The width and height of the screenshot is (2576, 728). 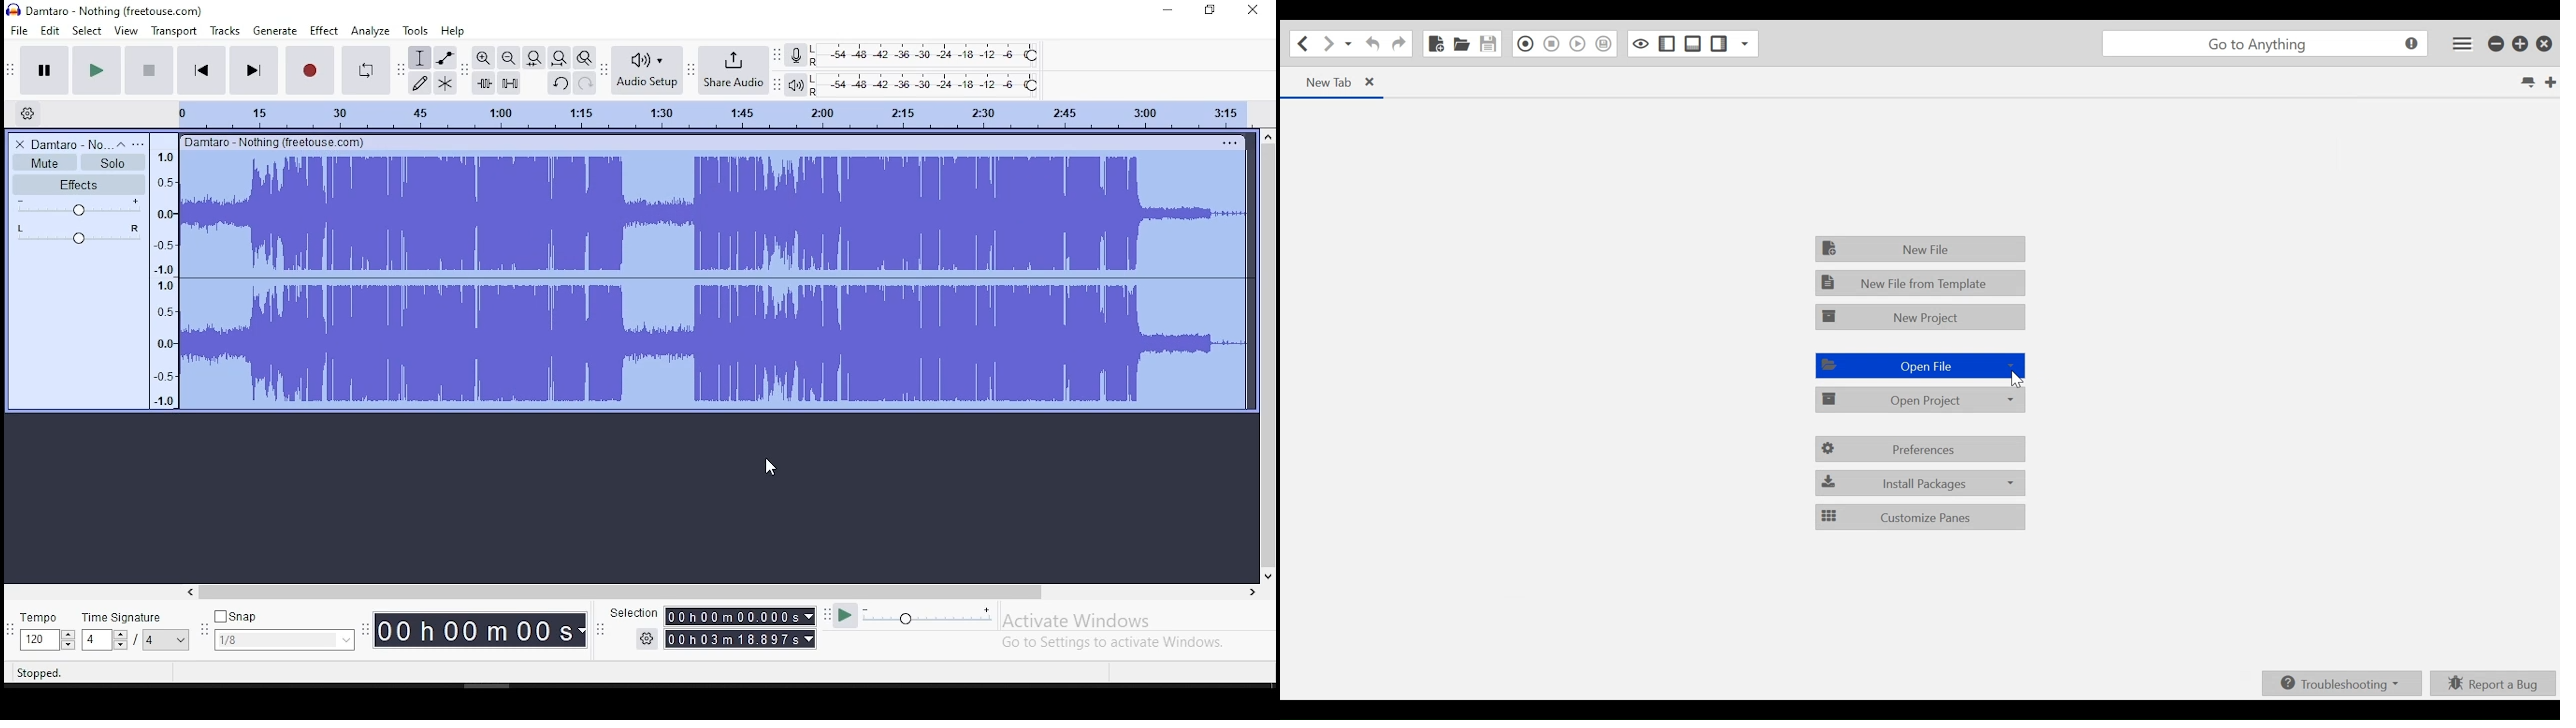 What do you see at coordinates (1918, 366) in the screenshot?
I see `Open File` at bounding box center [1918, 366].